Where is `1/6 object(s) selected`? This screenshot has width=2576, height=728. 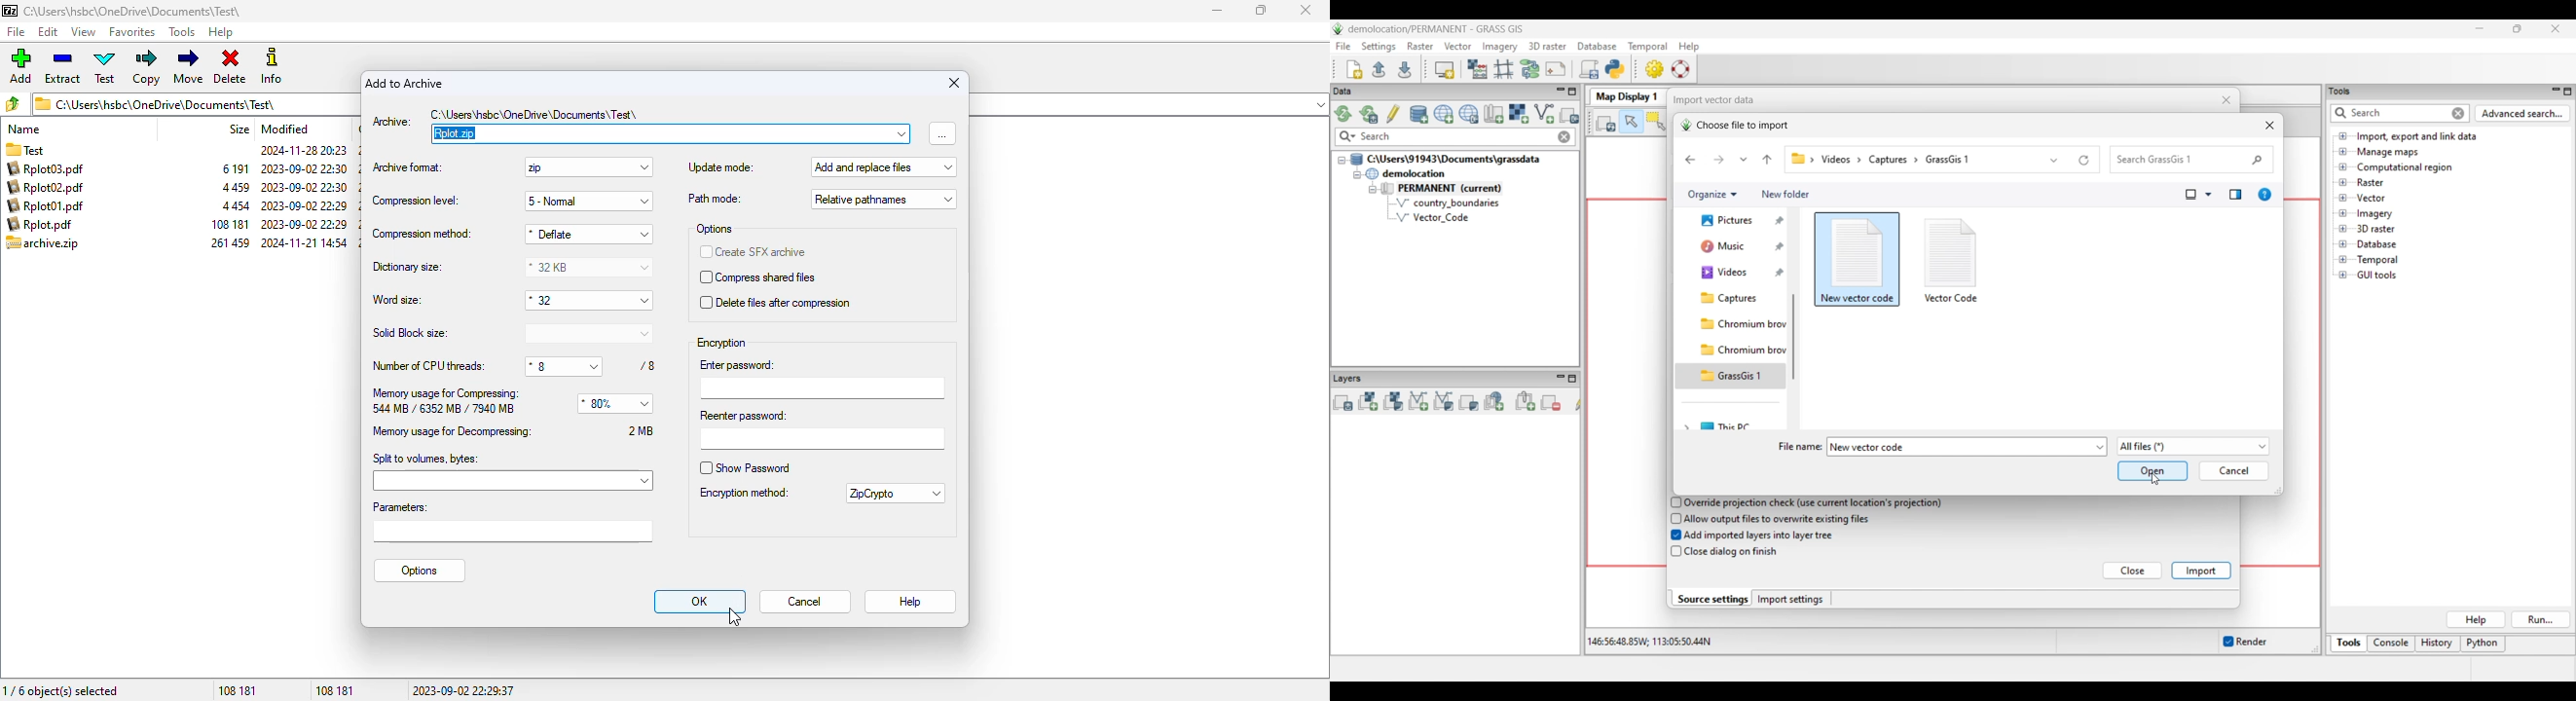
1/6 object(s) selected is located at coordinates (63, 688).